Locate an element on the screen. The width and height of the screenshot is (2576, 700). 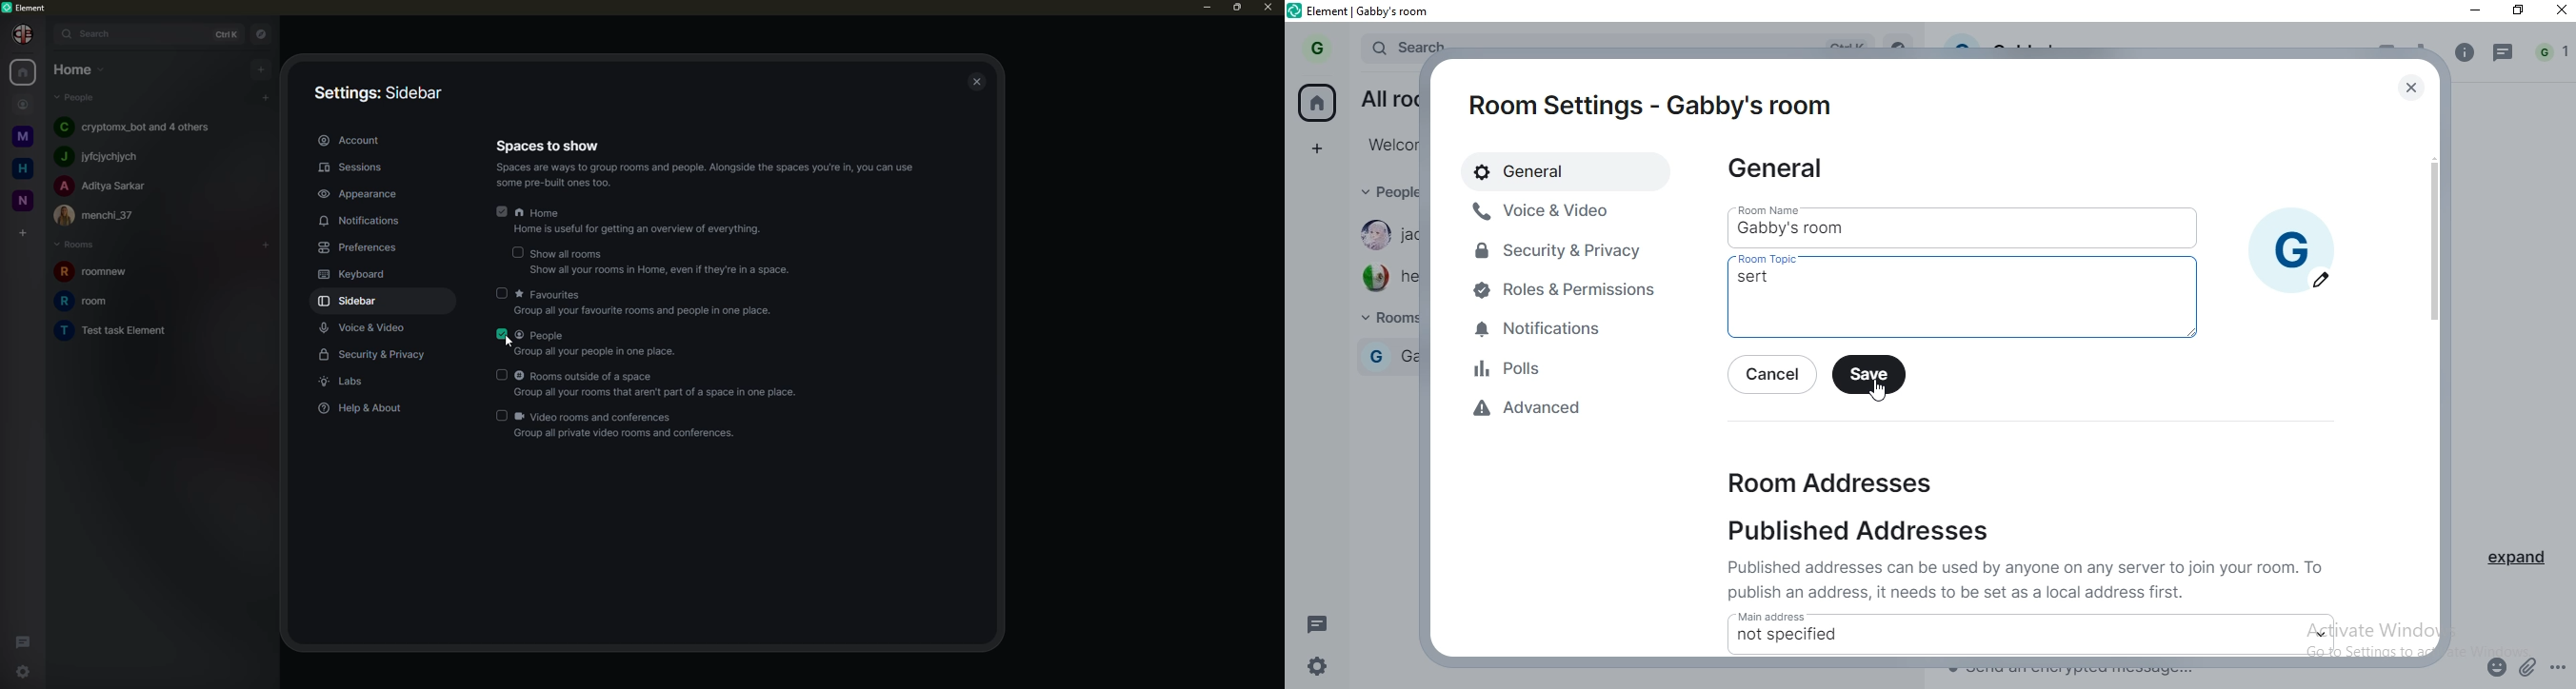
maximize is located at coordinates (1237, 8).